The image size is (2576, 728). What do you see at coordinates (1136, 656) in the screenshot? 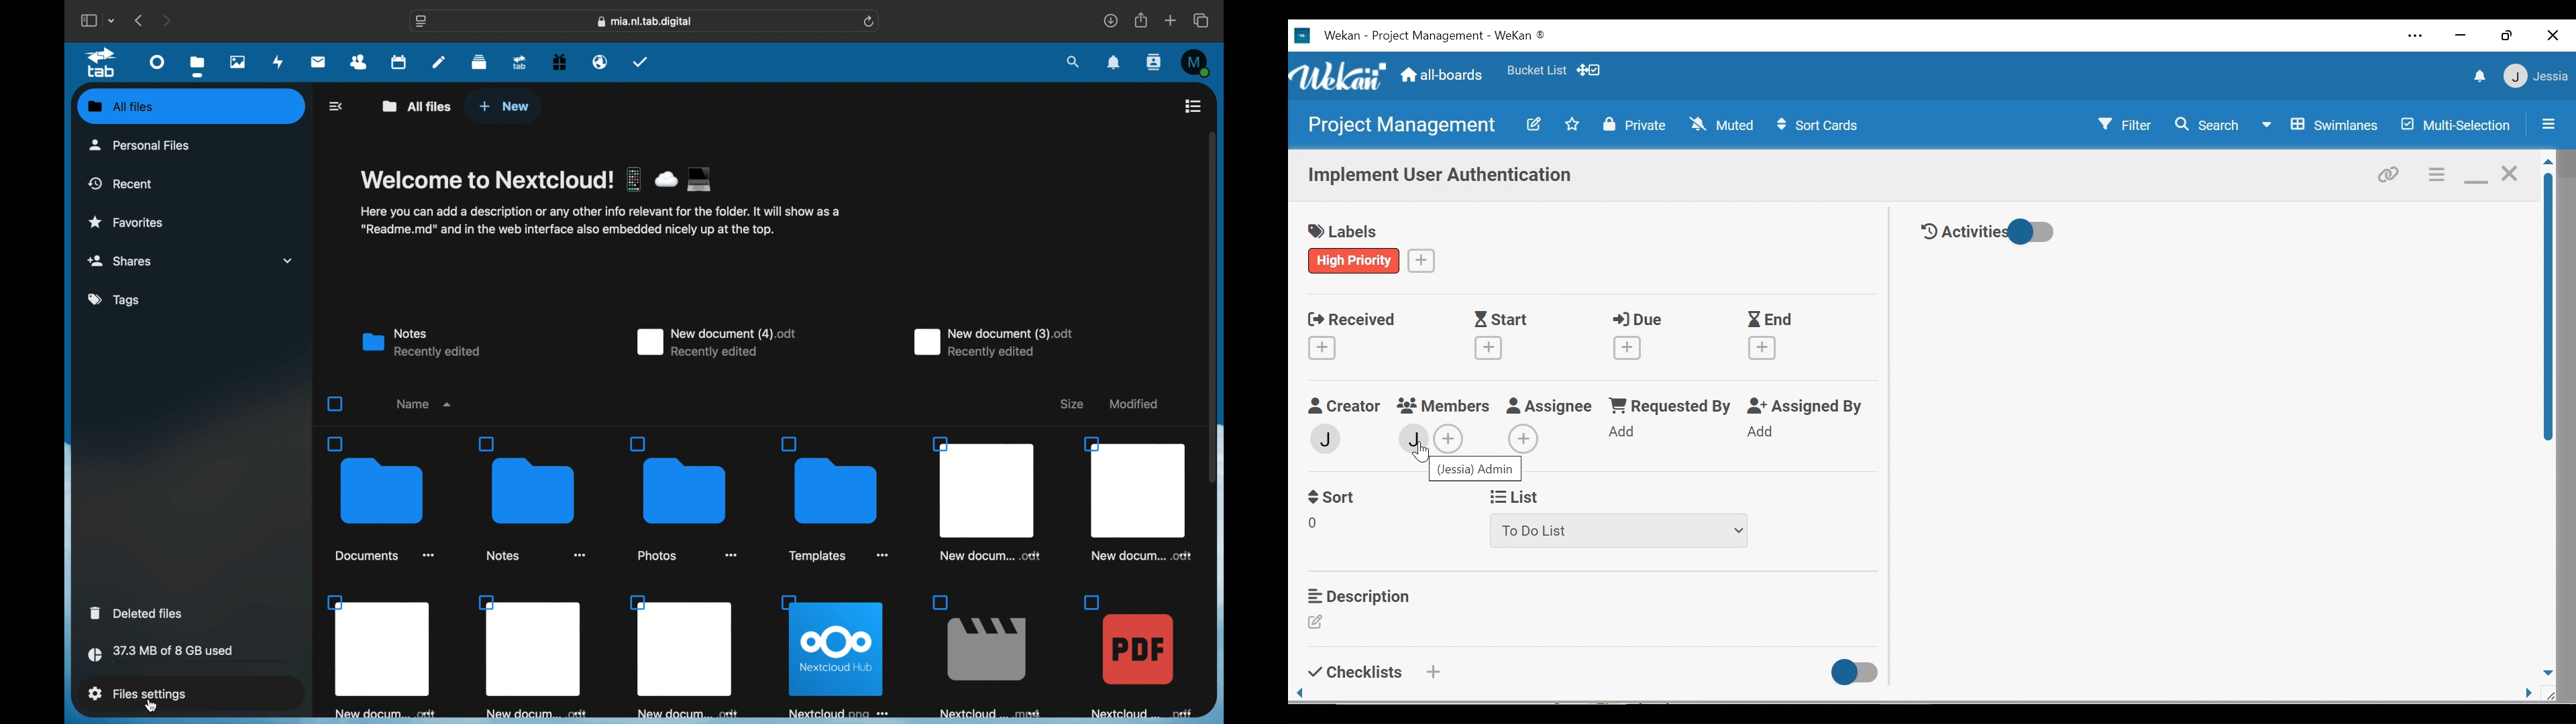
I see `file` at bounding box center [1136, 656].